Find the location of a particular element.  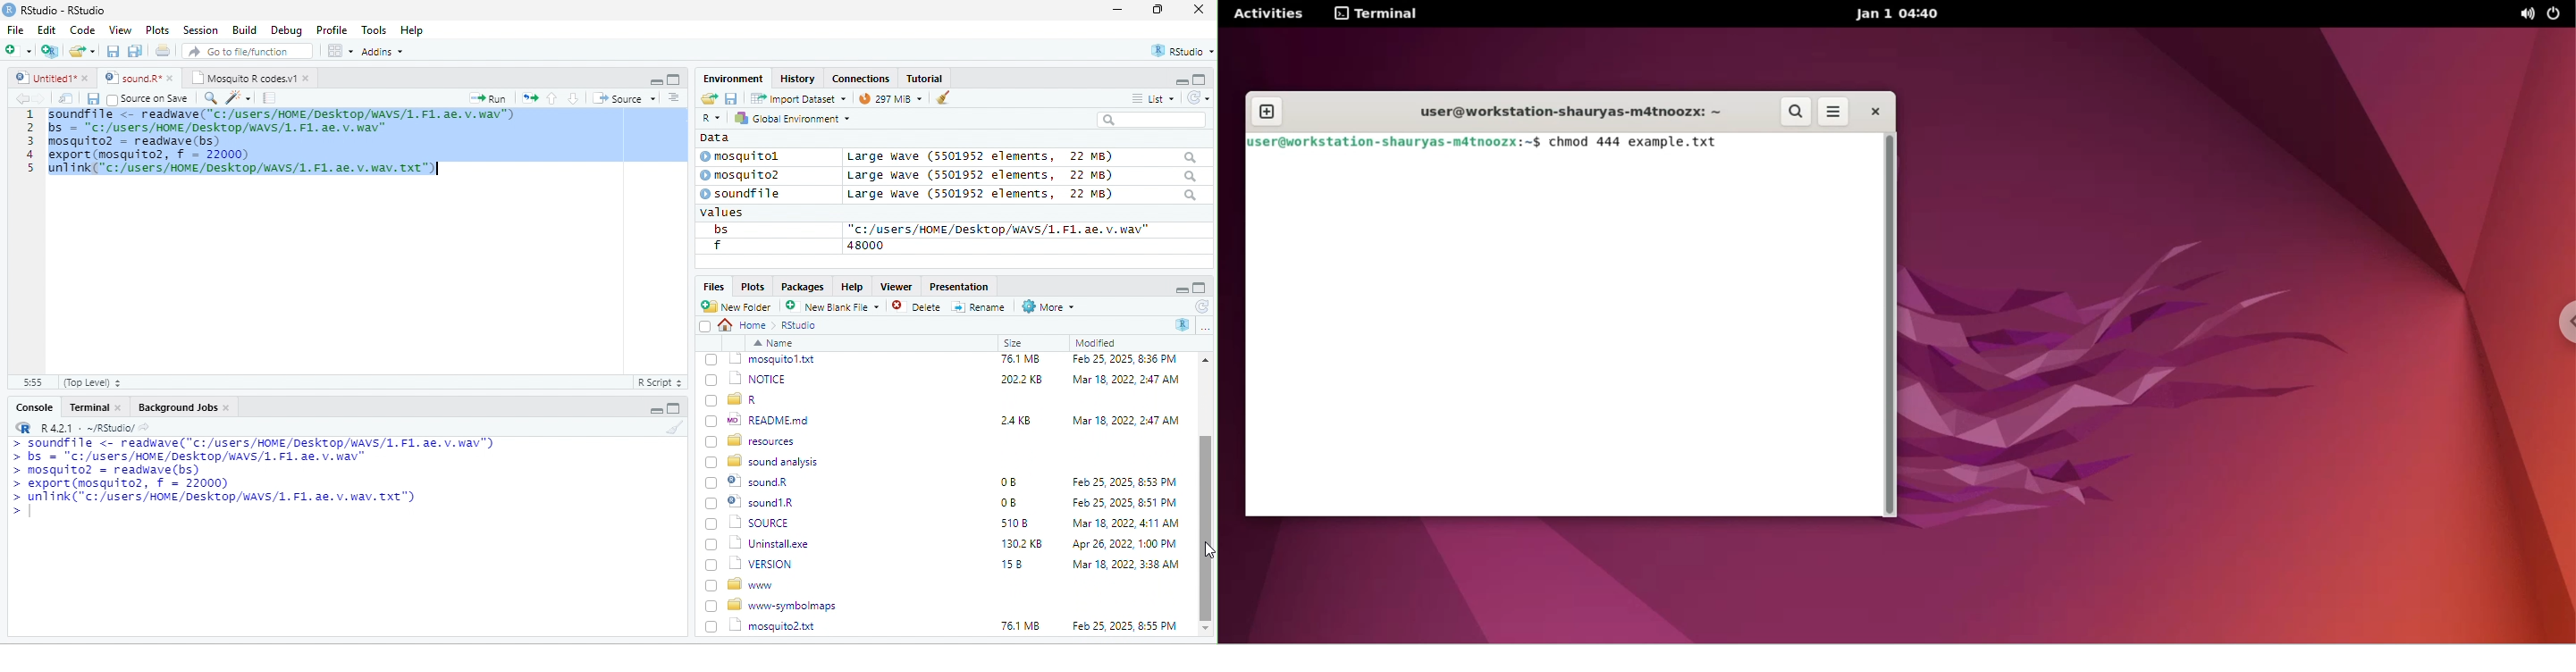

Console is located at coordinates (33, 406).